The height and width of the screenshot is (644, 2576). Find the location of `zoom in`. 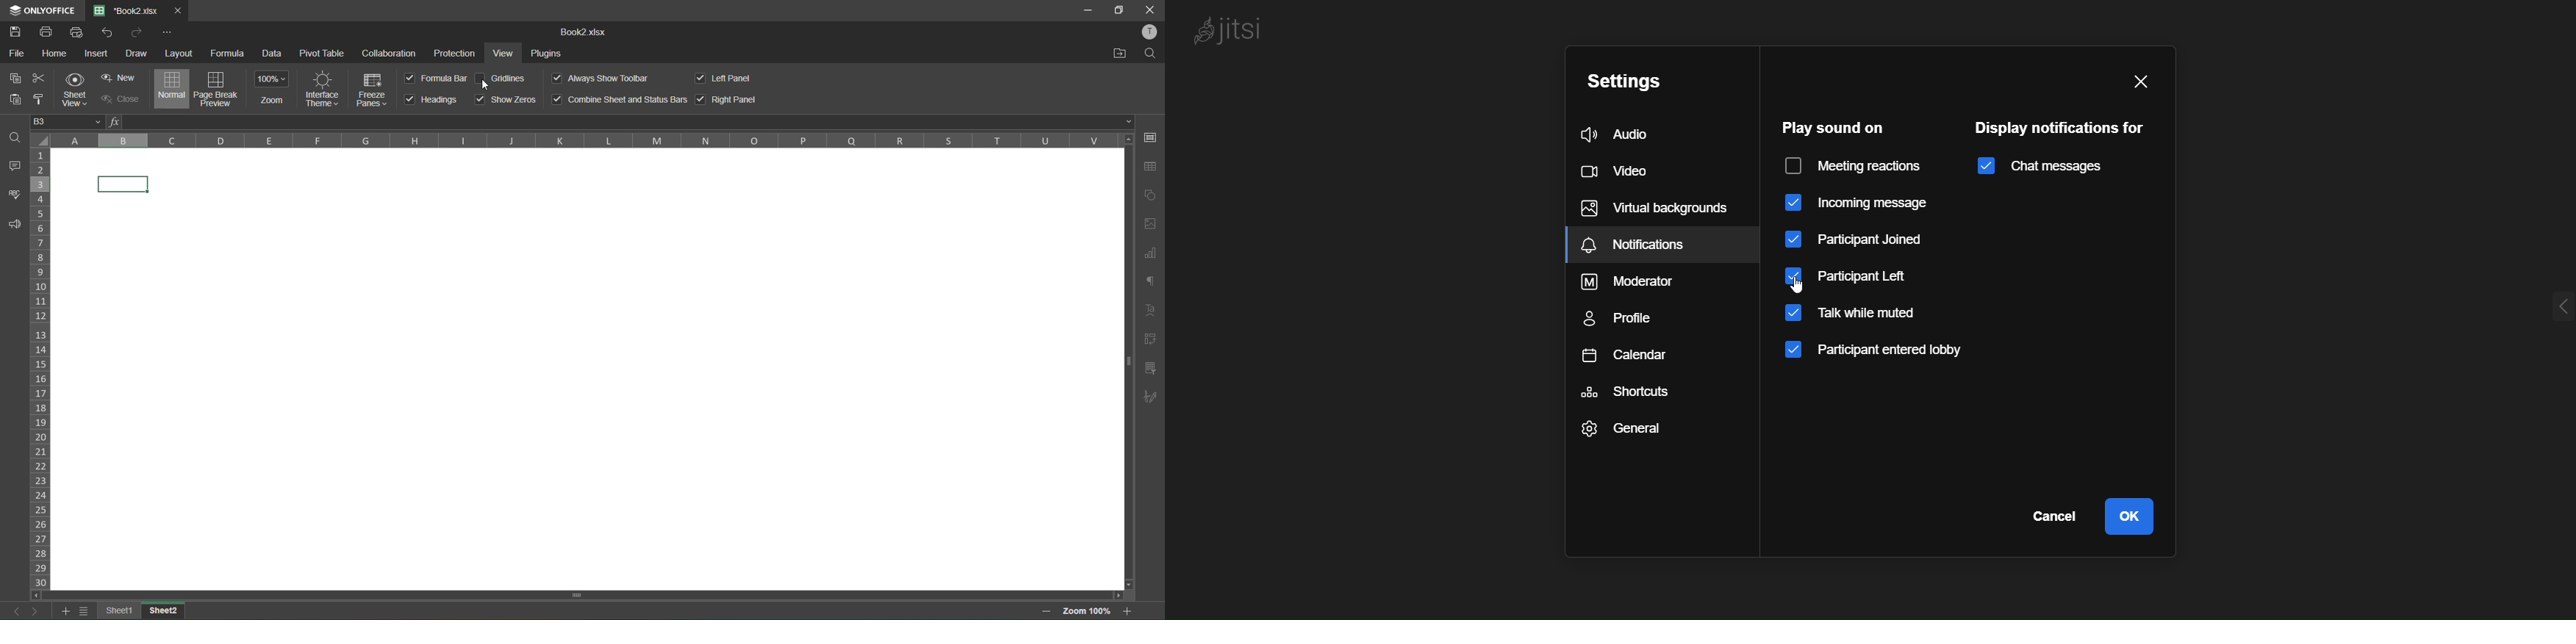

zoom in is located at coordinates (1130, 611).